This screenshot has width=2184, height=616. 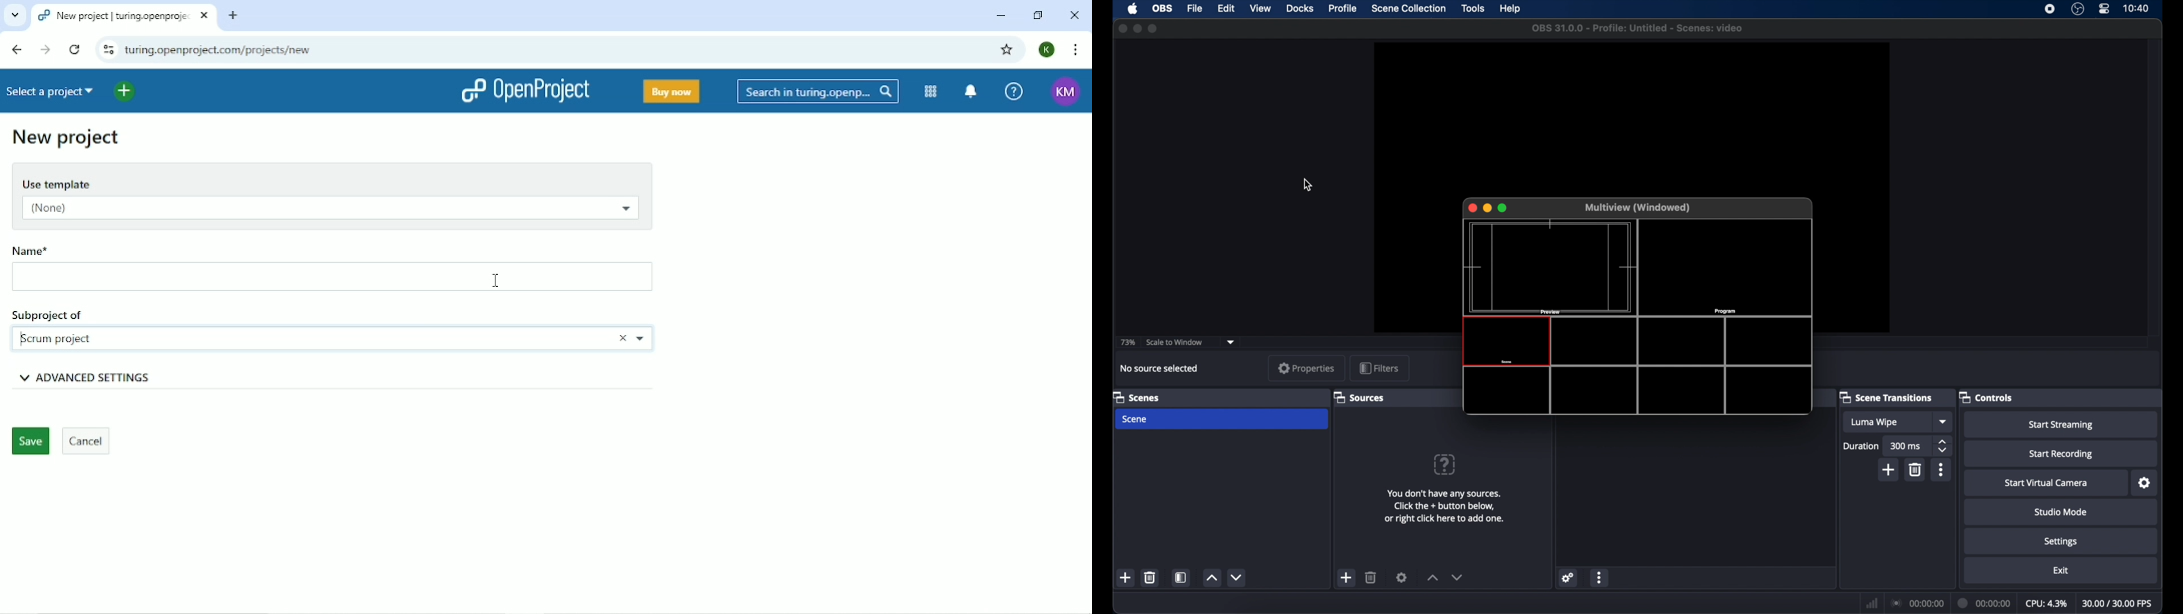 What do you see at coordinates (327, 210) in the screenshot?
I see `(None)` at bounding box center [327, 210].